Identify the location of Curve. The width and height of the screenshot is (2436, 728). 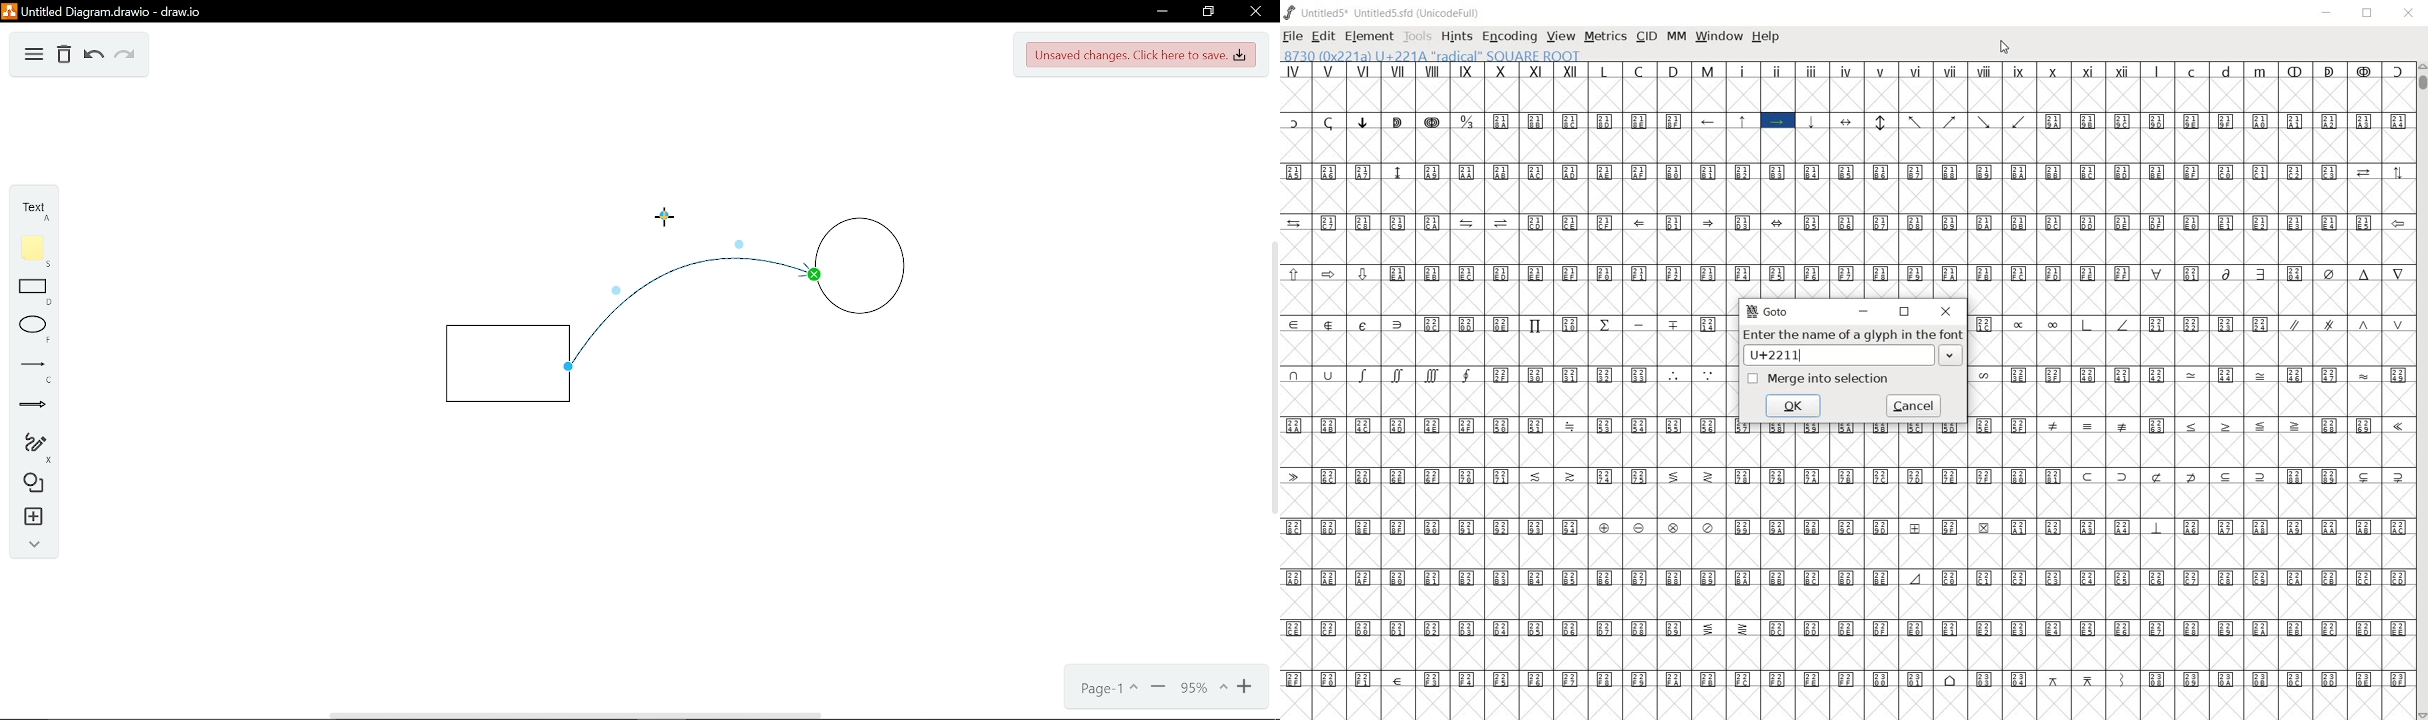
(669, 297).